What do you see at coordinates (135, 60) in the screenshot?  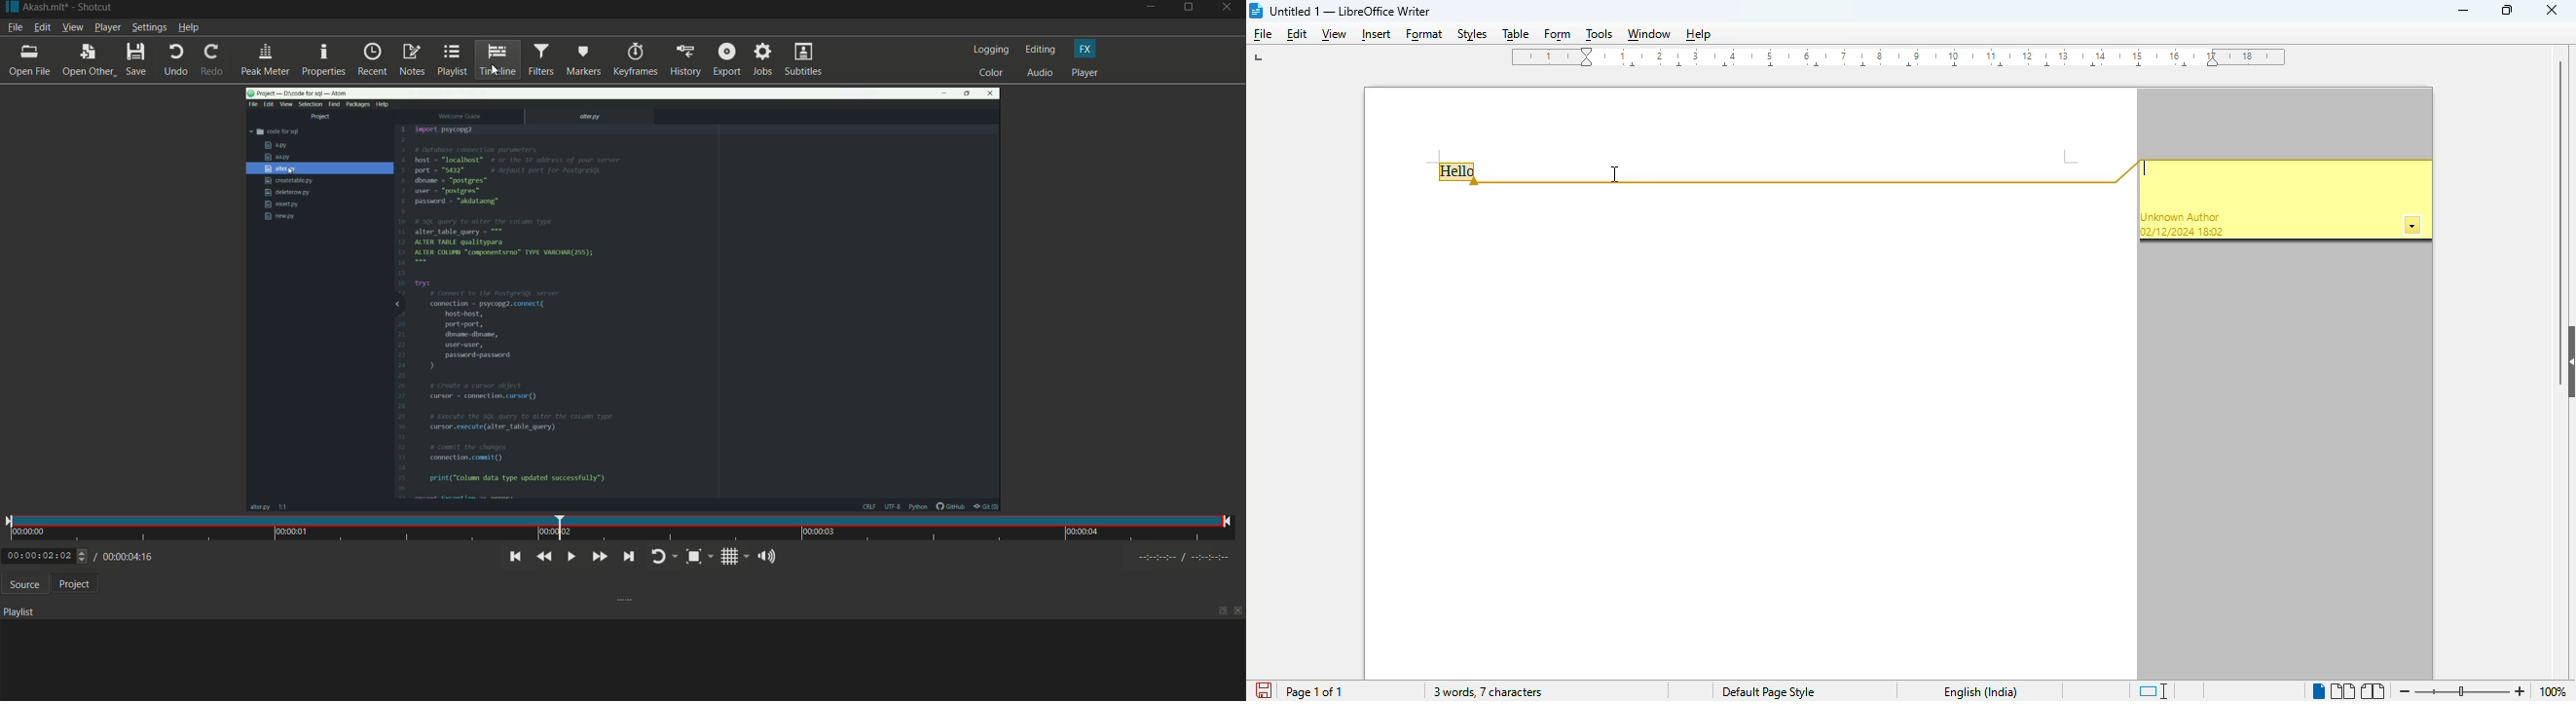 I see `save` at bounding box center [135, 60].